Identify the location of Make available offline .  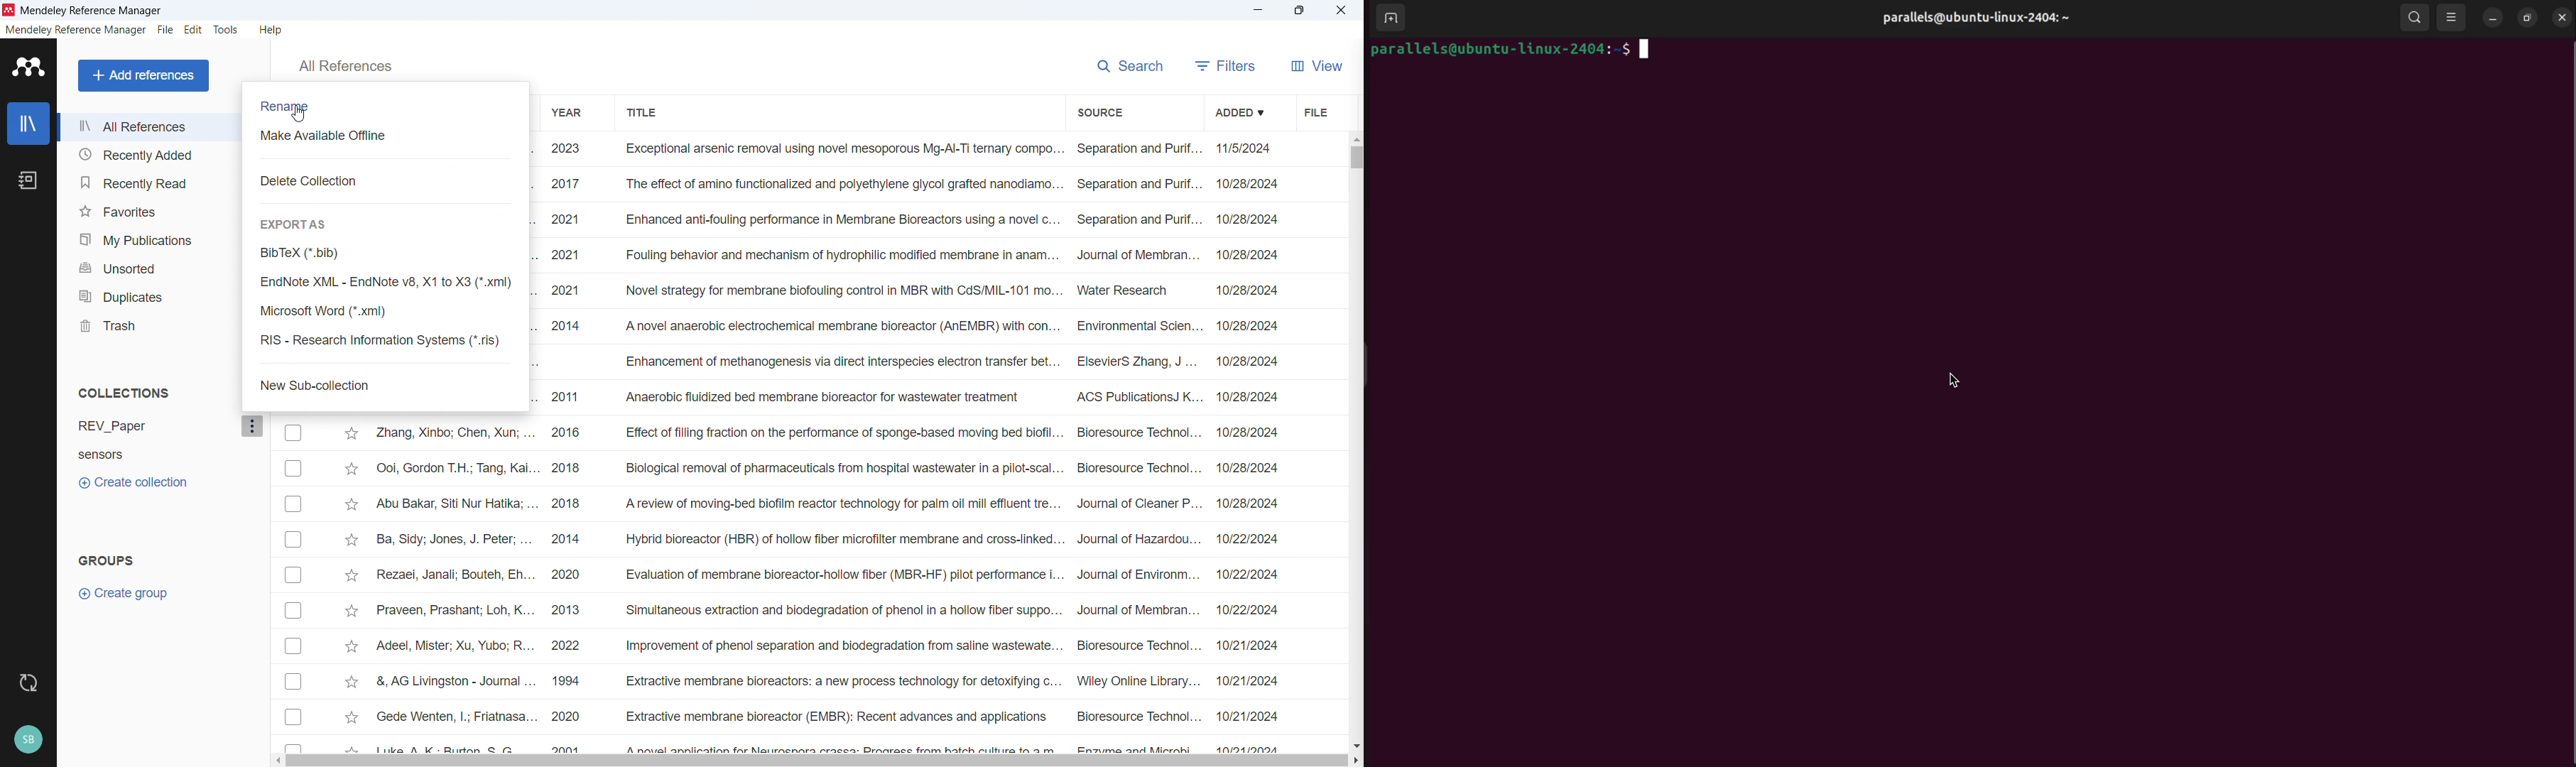
(334, 135).